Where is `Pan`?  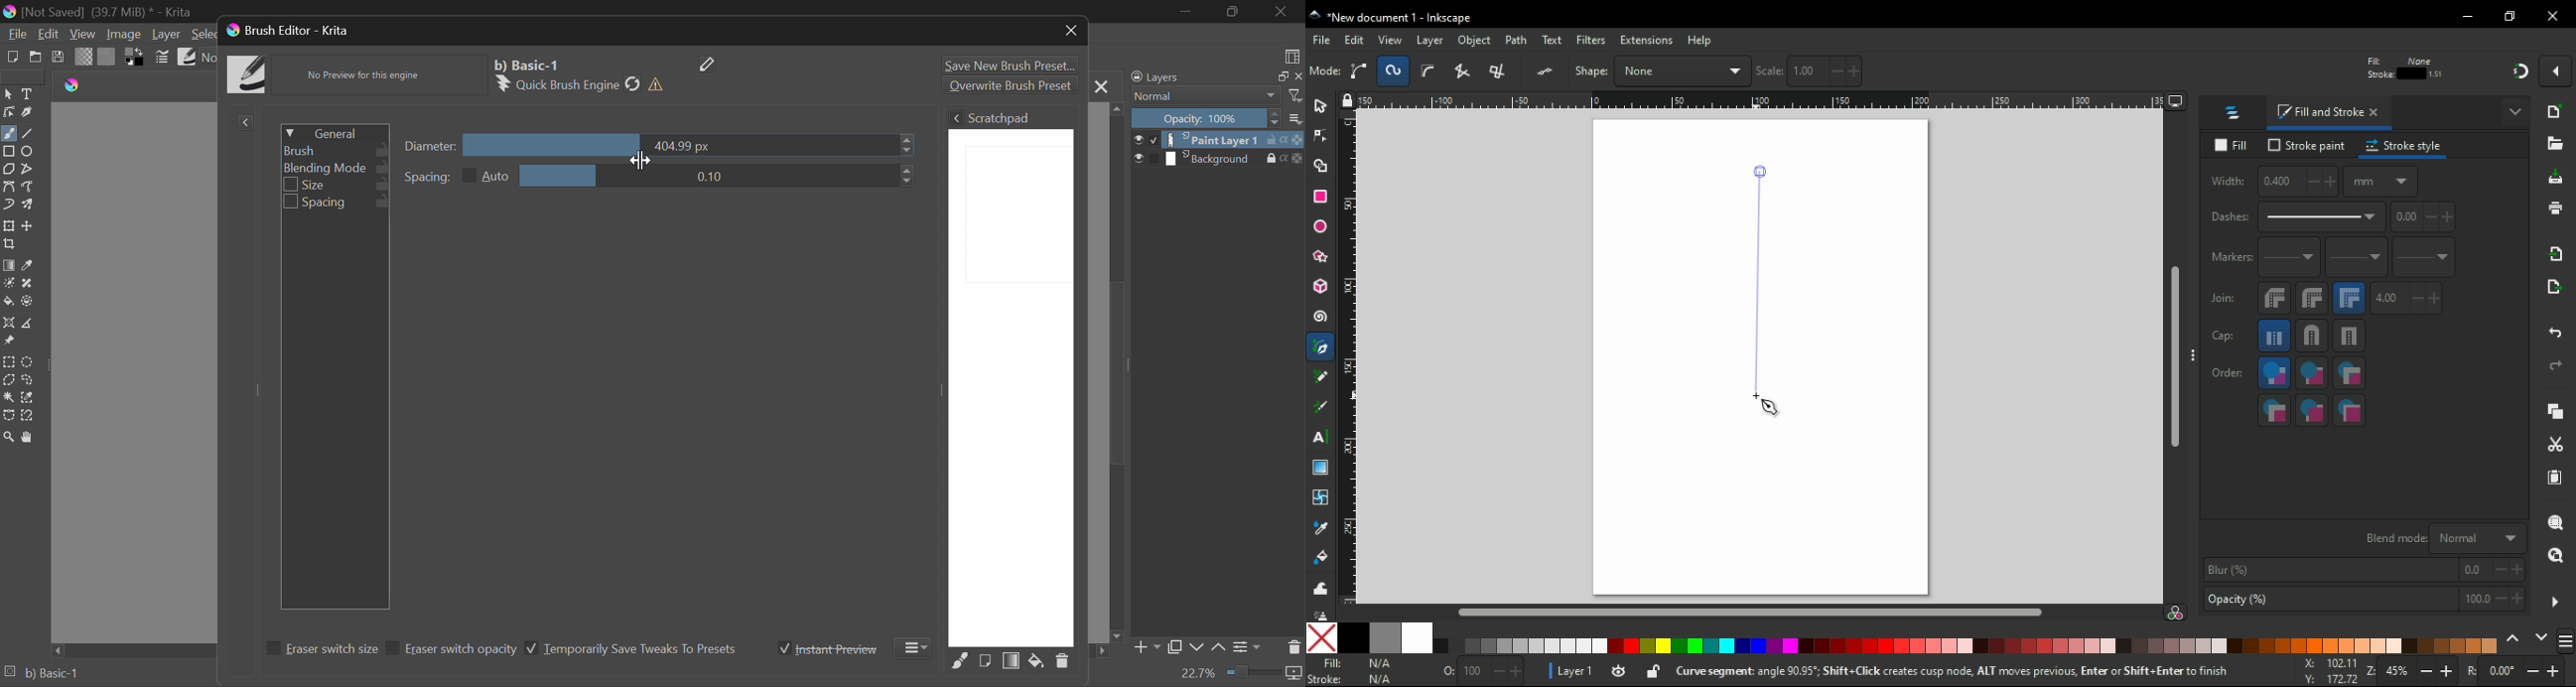 Pan is located at coordinates (30, 437).